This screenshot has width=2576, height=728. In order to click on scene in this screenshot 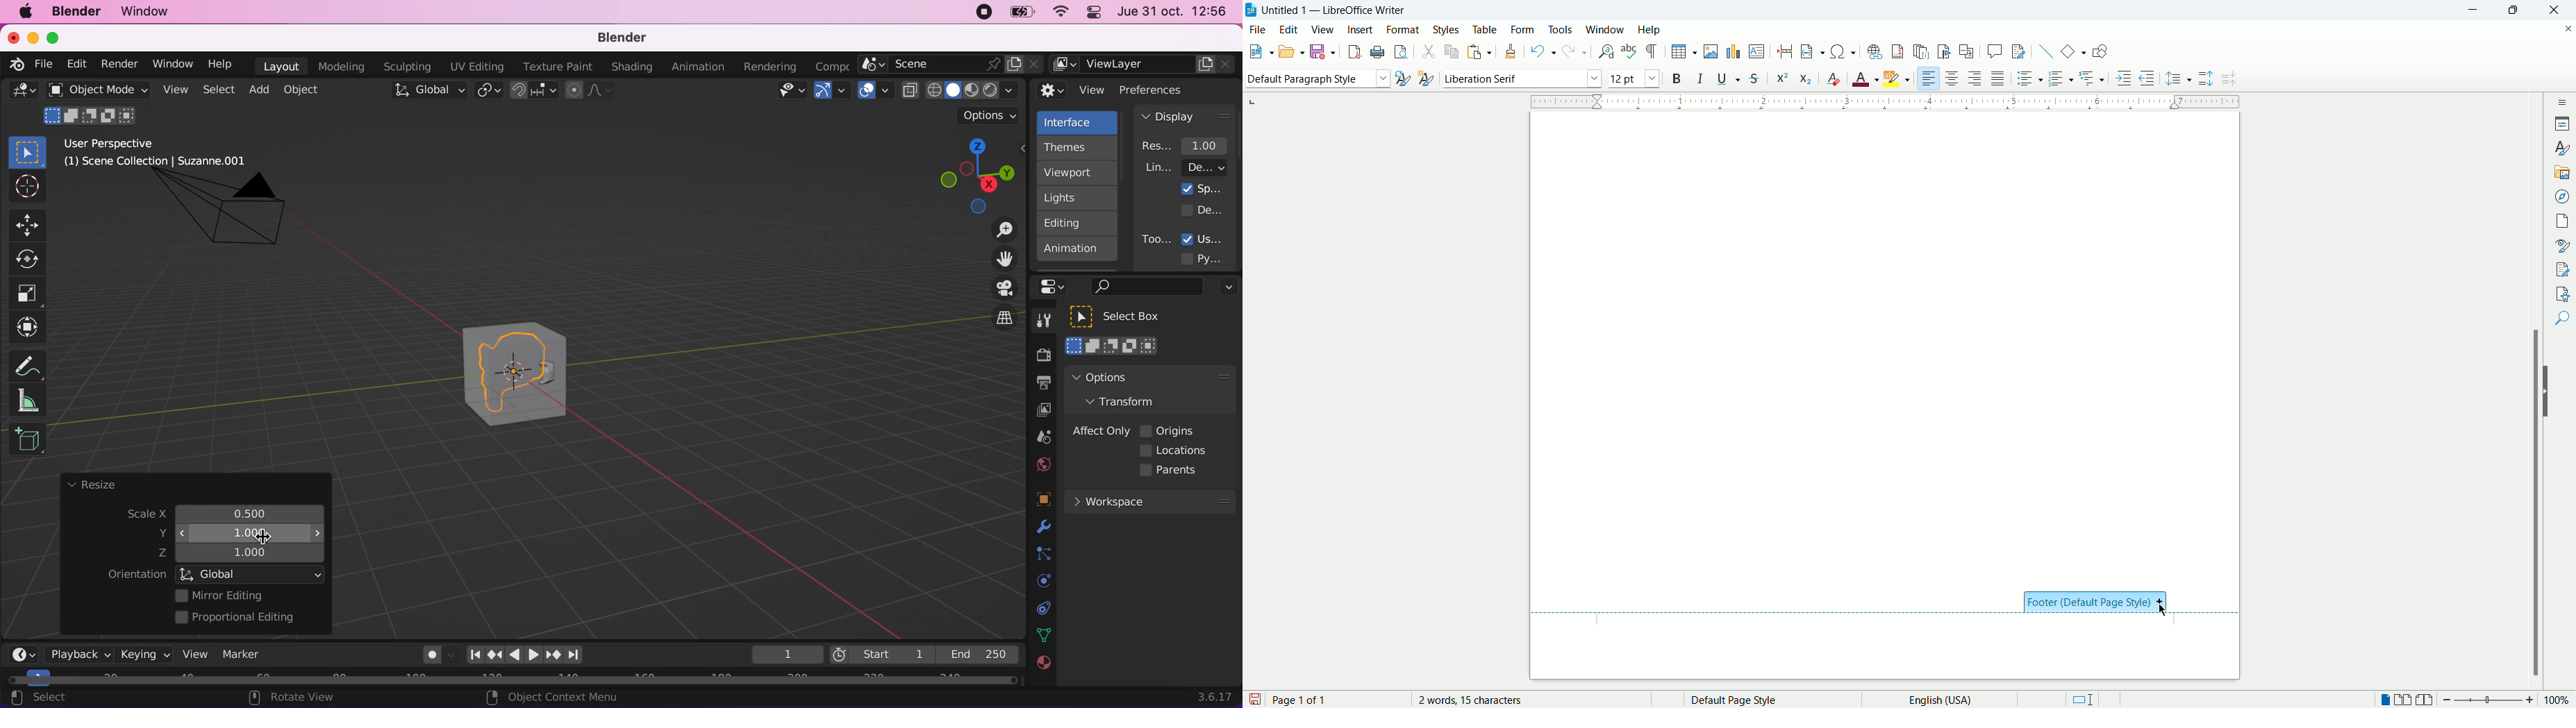, I will do `click(951, 65)`.